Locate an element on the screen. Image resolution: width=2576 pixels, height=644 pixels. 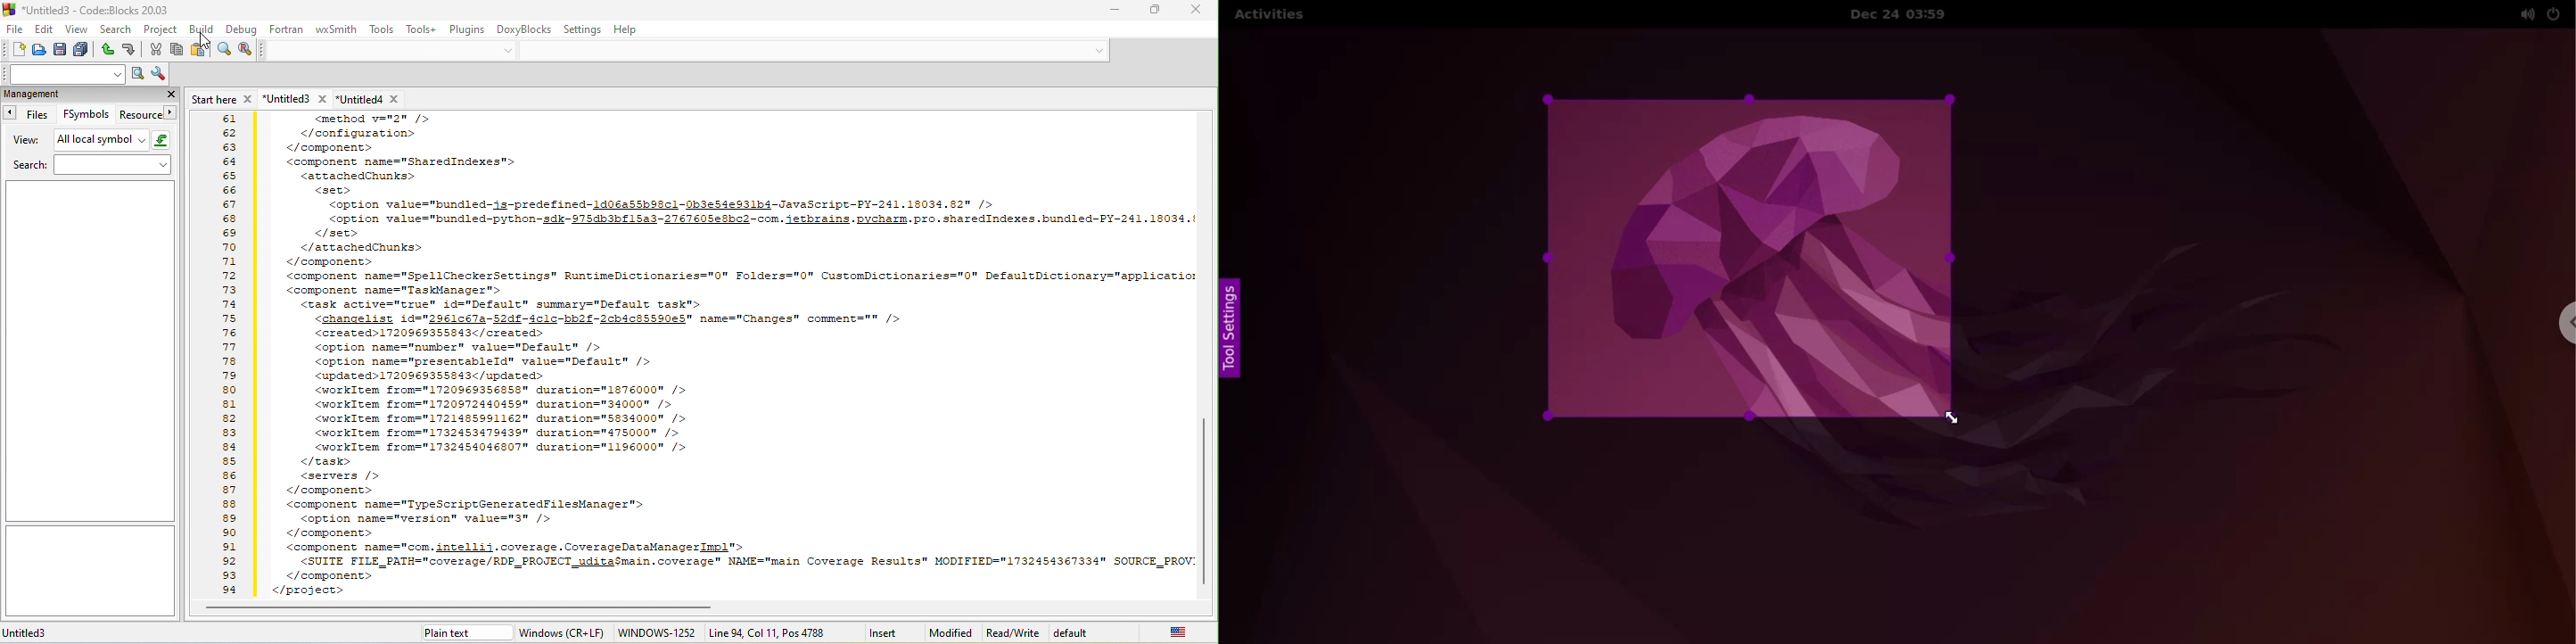
file is located at coordinates (12, 29).